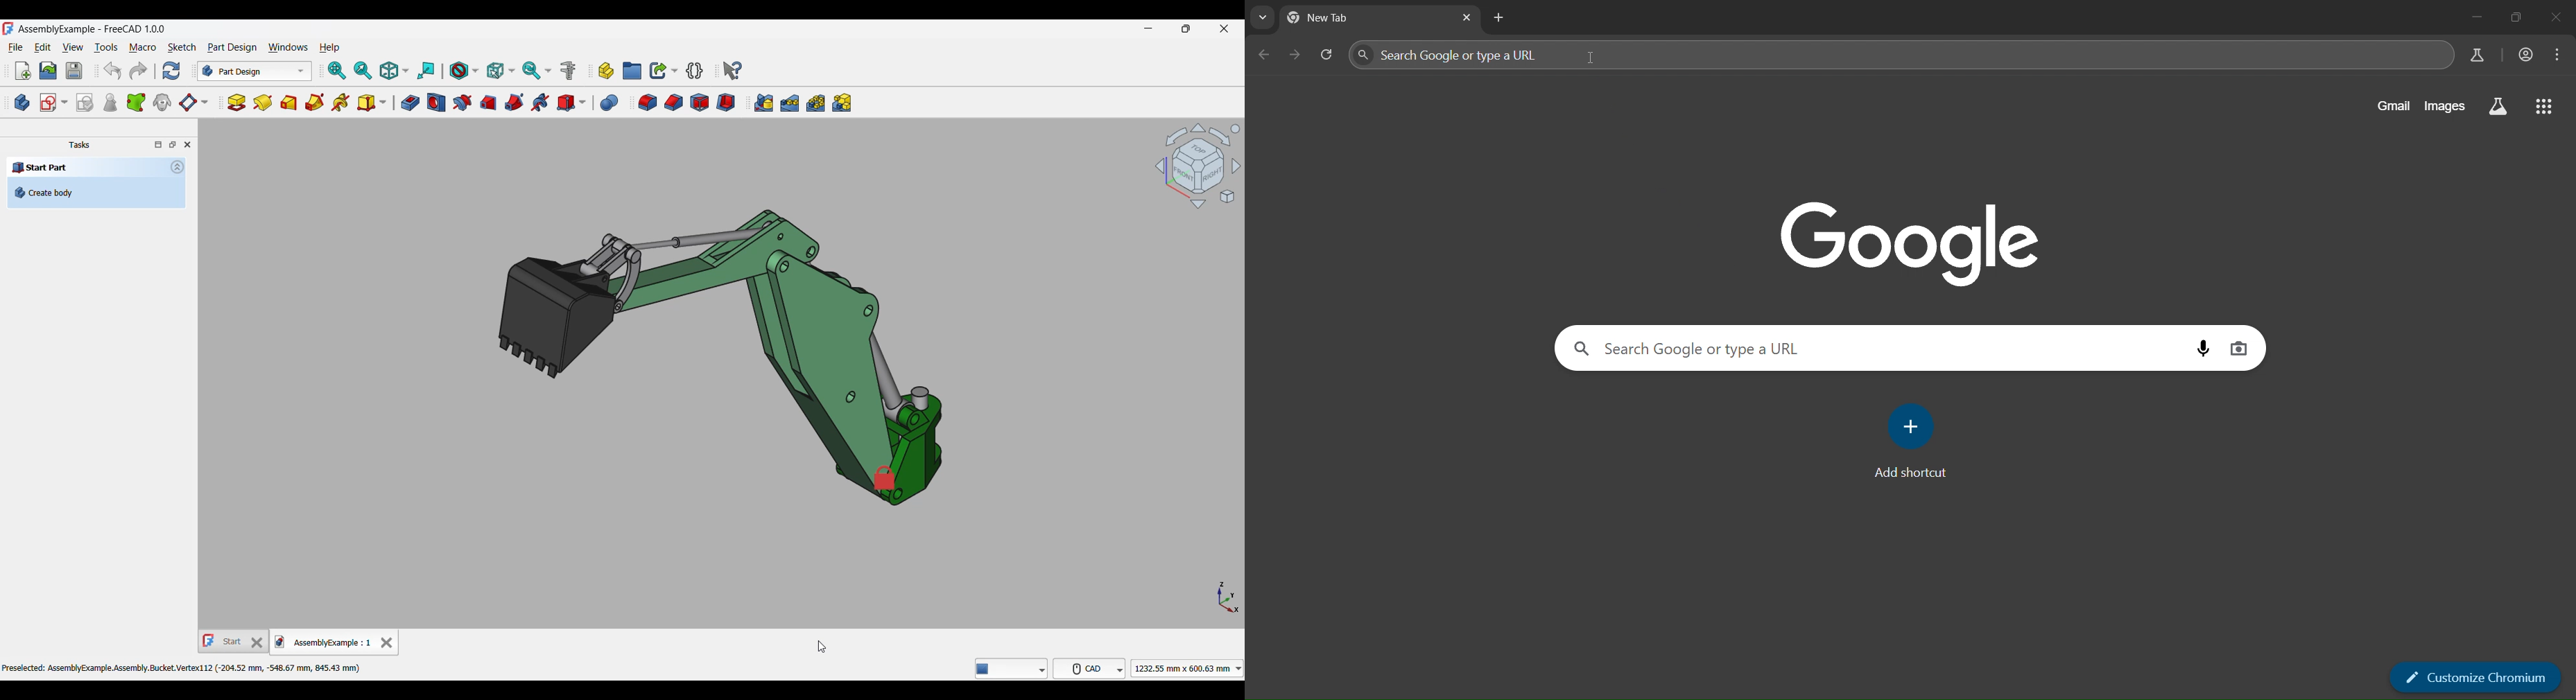 The height and width of the screenshot is (700, 2576). I want to click on Whats this?, so click(733, 71).